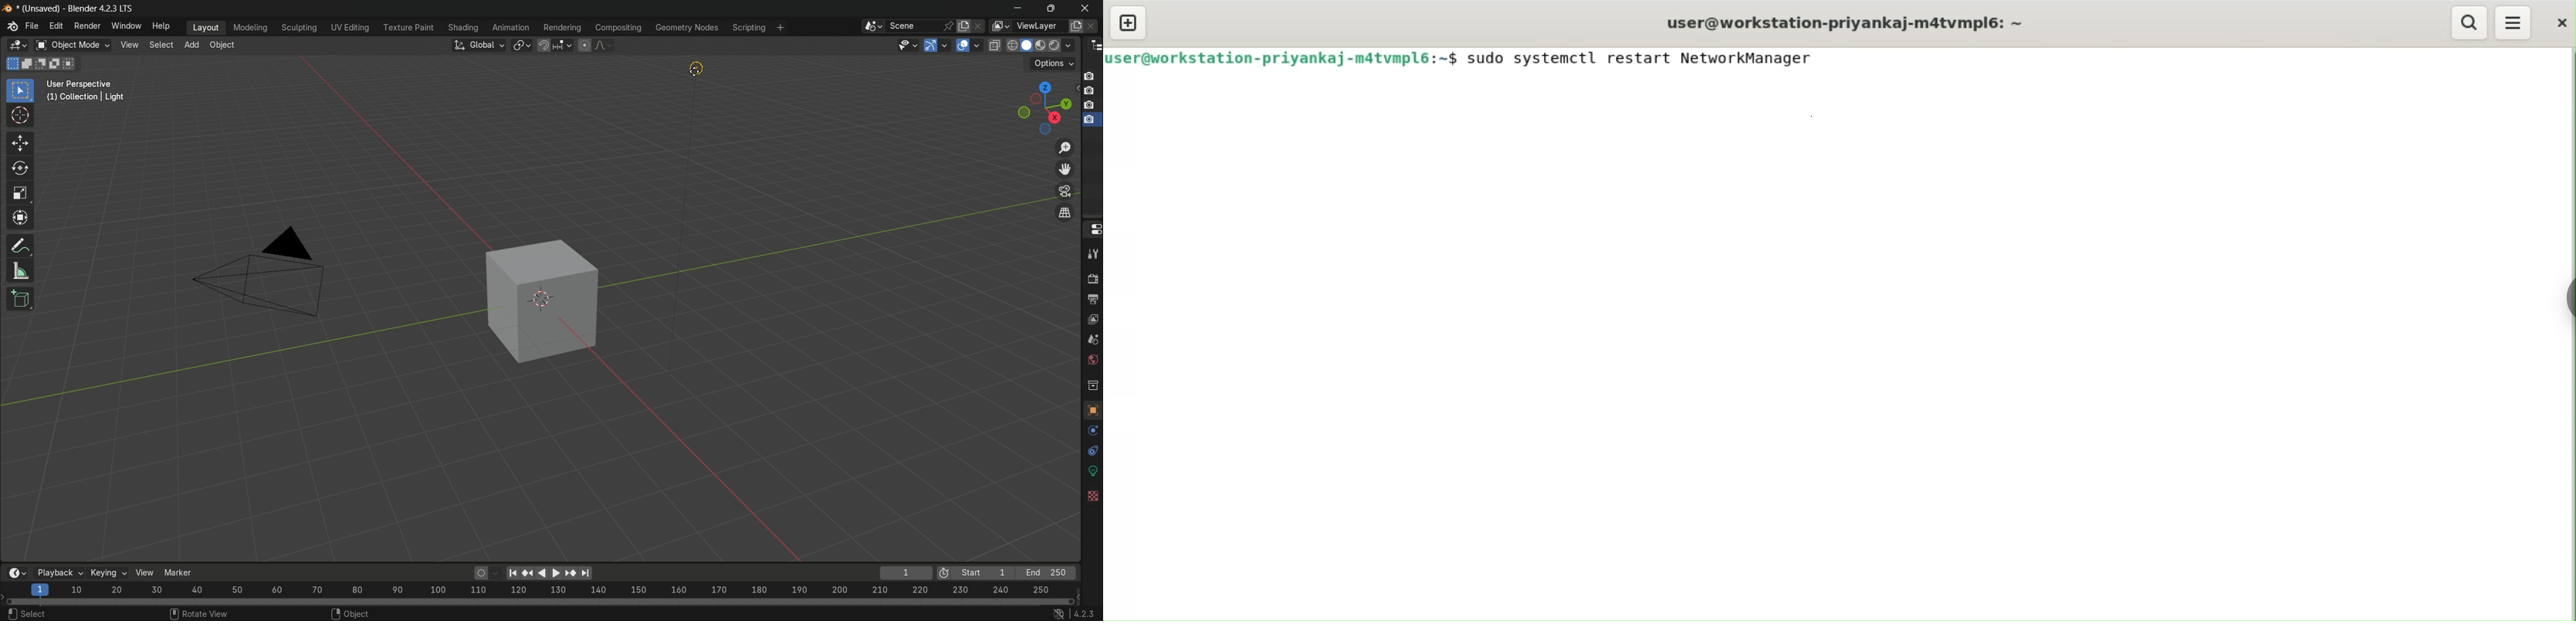 Image resolution: width=2576 pixels, height=644 pixels. Describe the element at coordinates (21, 117) in the screenshot. I see `cursor` at that location.